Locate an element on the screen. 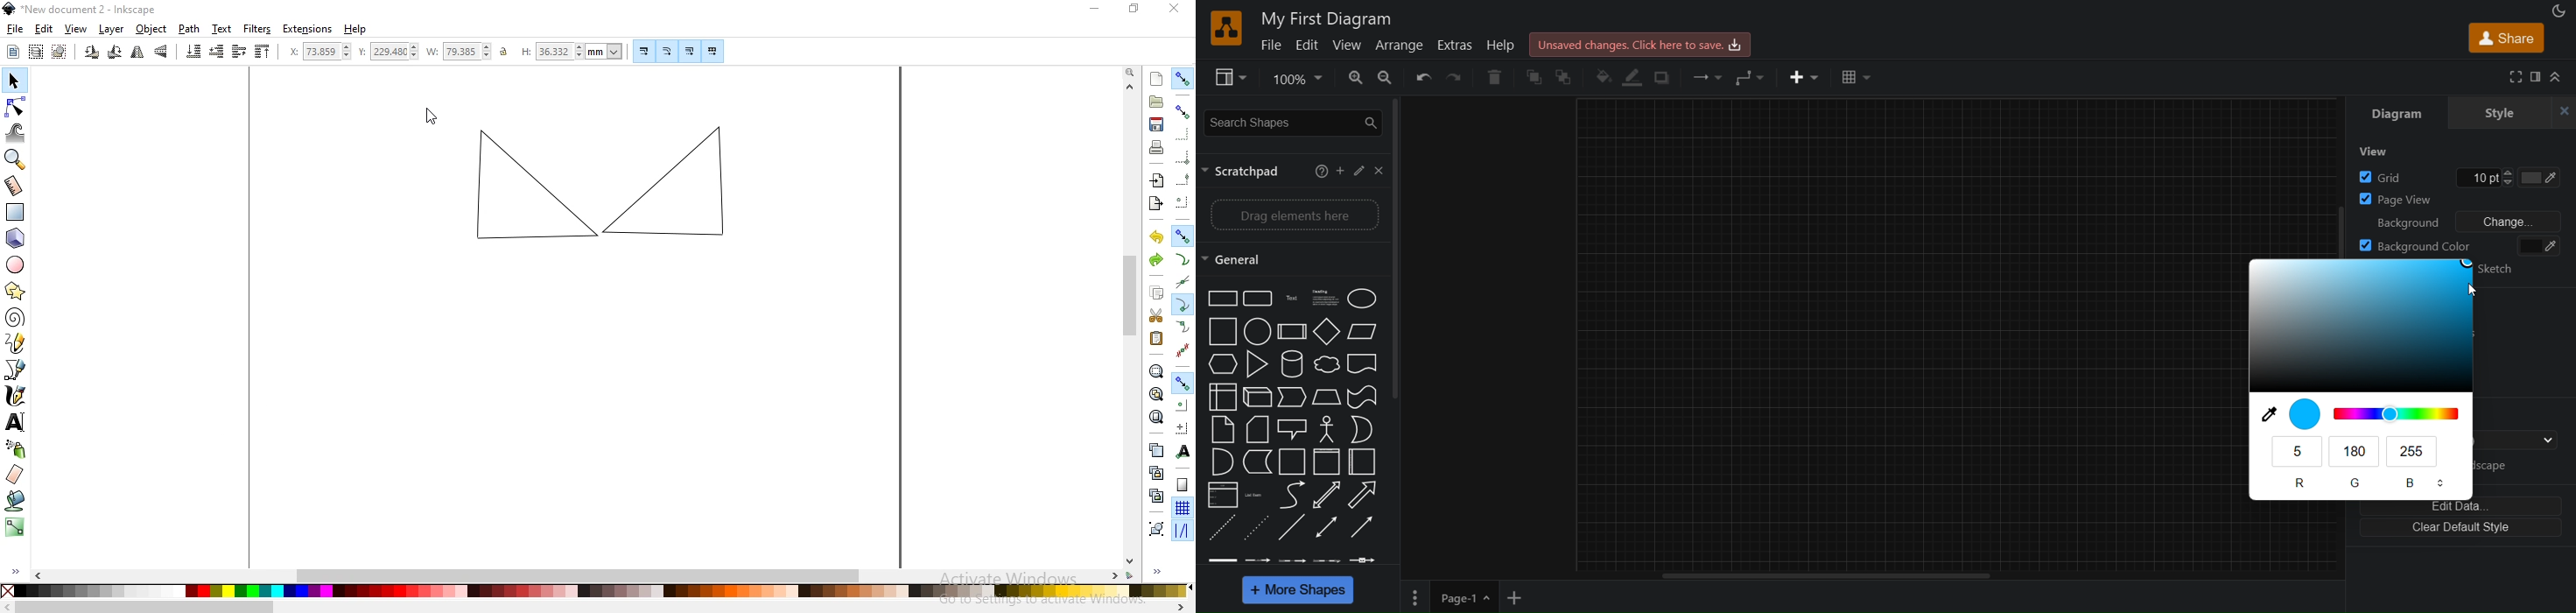 This screenshot has height=616, width=2576. zoom to fit page in window is located at coordinates (1156, 416).